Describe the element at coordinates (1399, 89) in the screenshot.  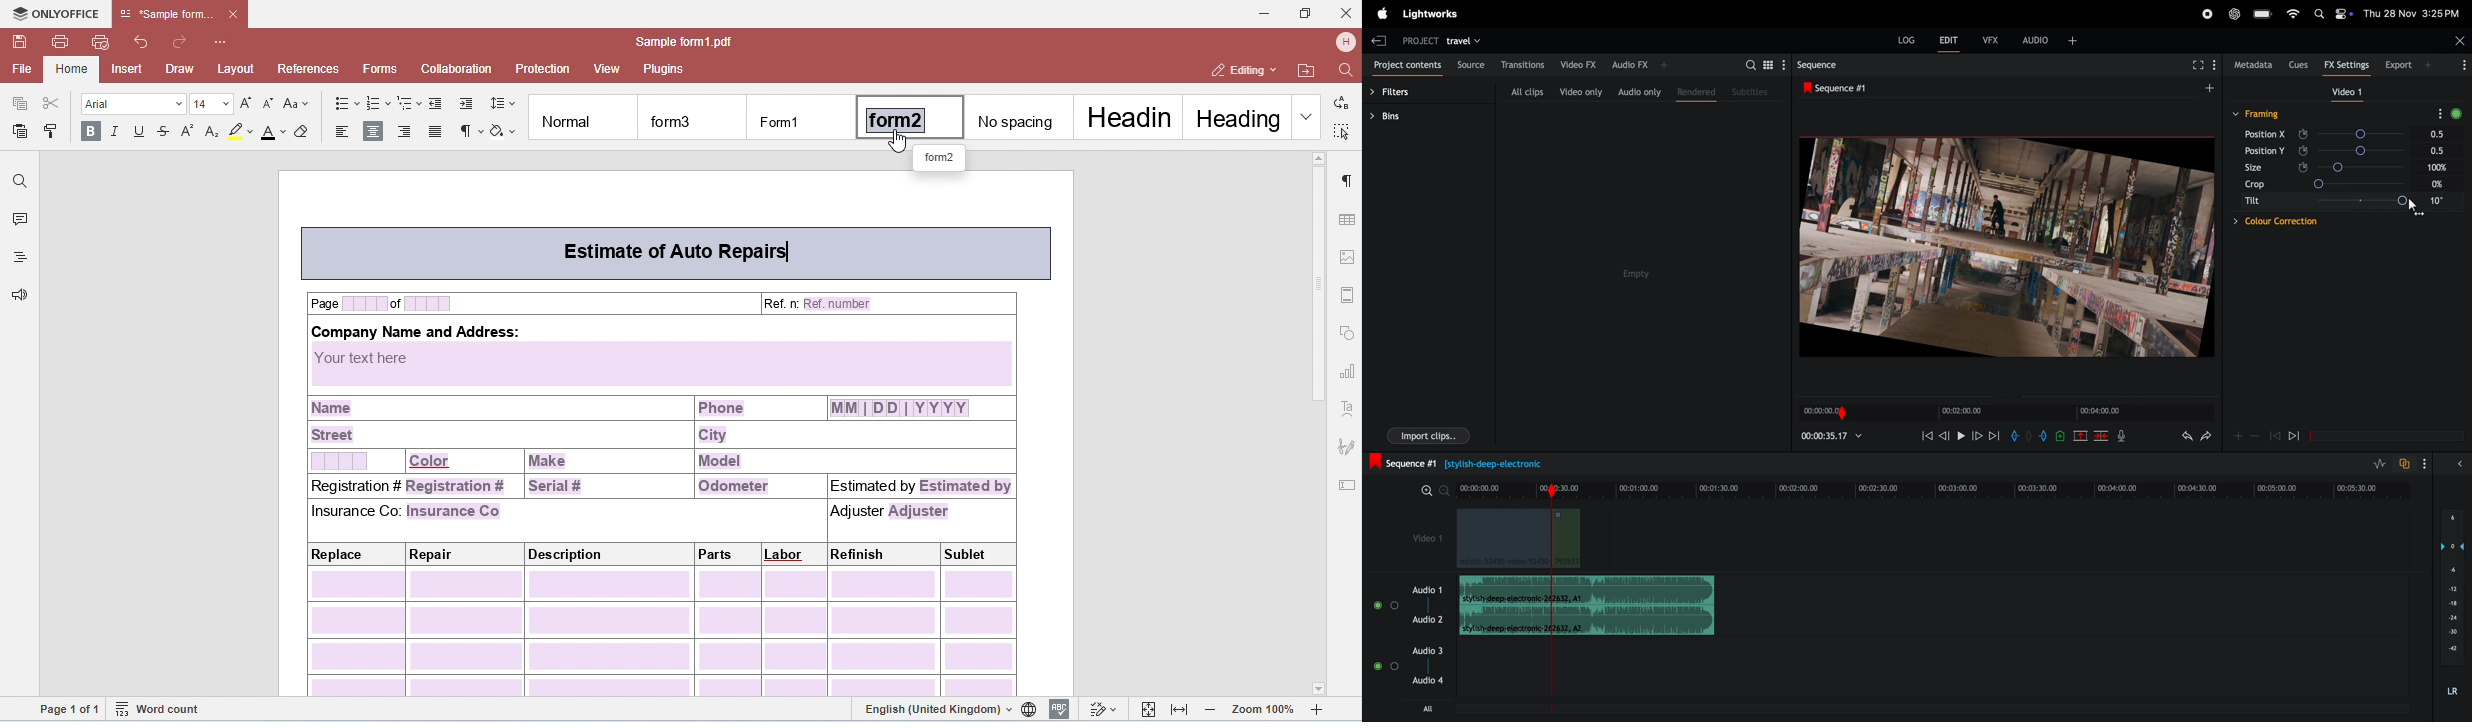
I see `filters` at that location.